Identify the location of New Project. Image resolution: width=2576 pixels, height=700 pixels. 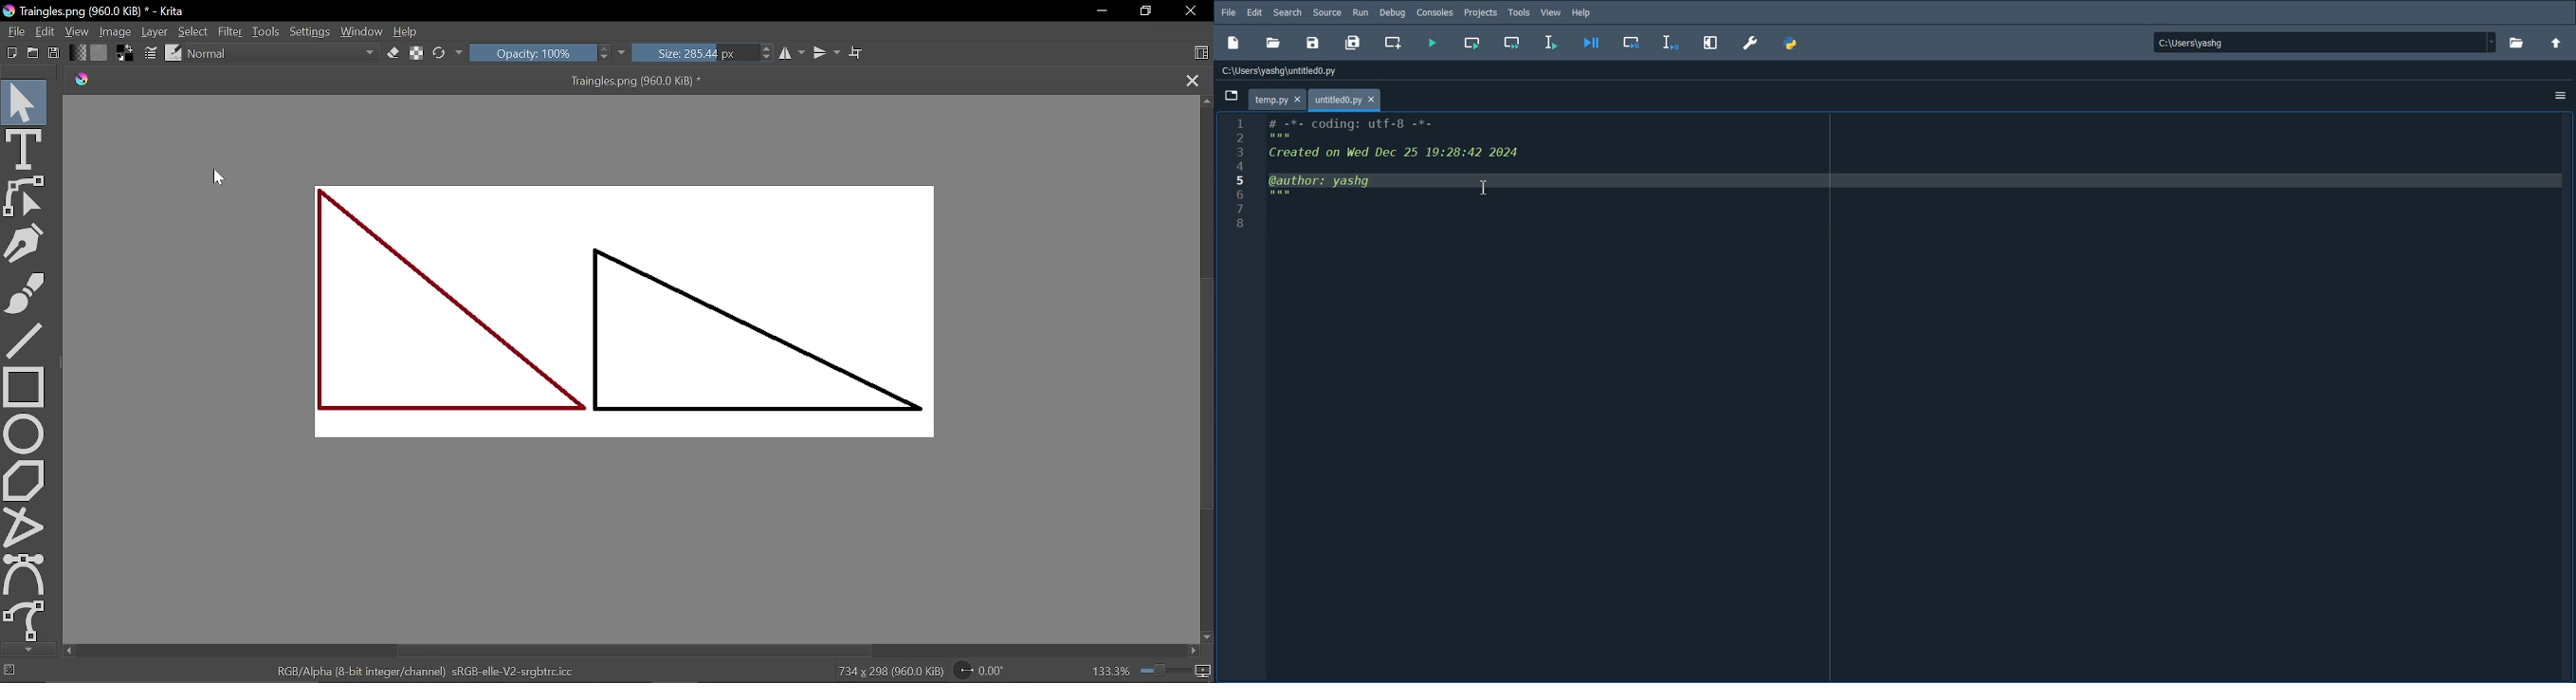
(1233, 43).